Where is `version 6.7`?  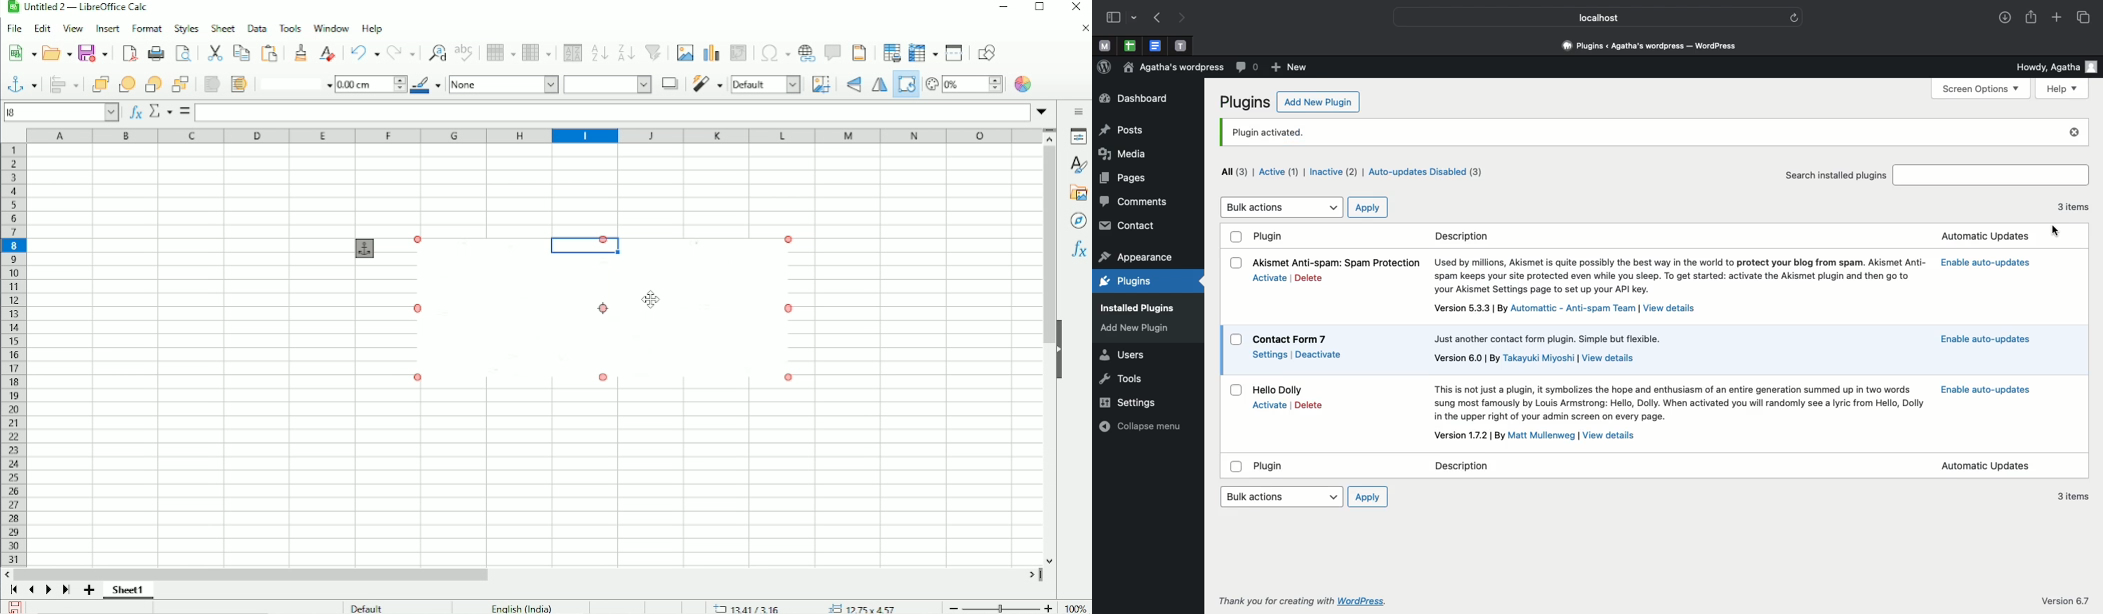 version 6.7 is located at coordinates (2062, 599).